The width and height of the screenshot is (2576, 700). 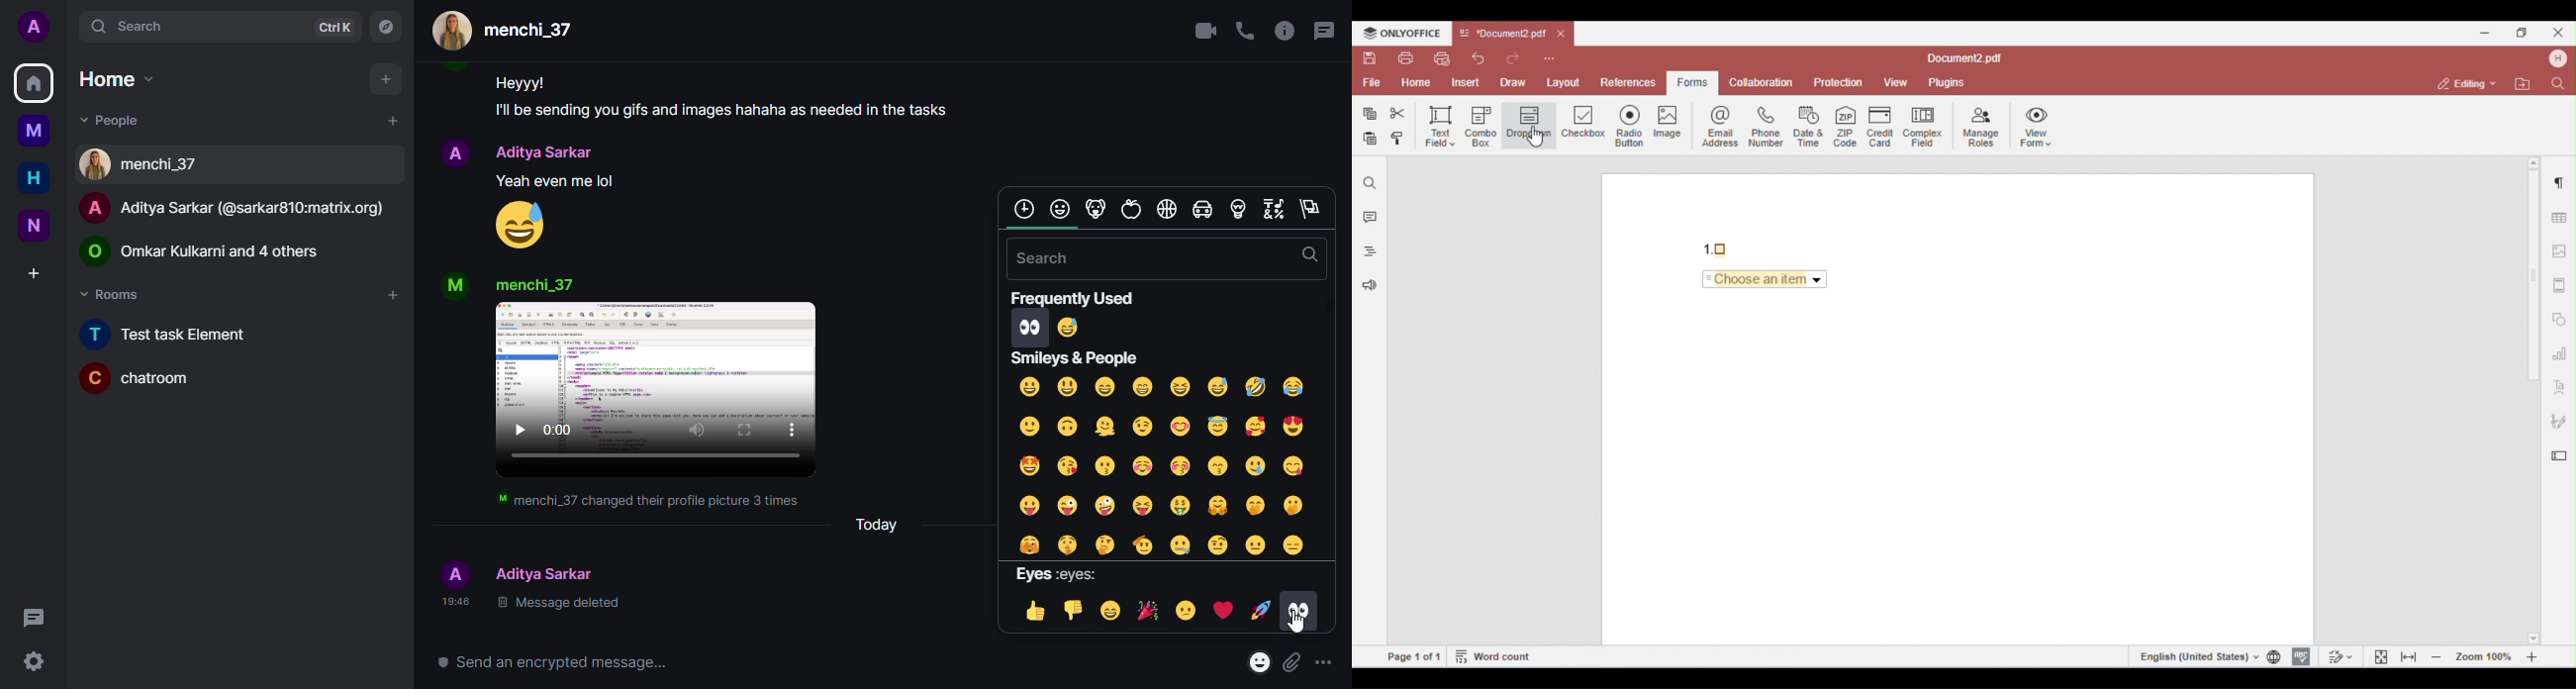 I want to click on new, so click(x=34, y=227).